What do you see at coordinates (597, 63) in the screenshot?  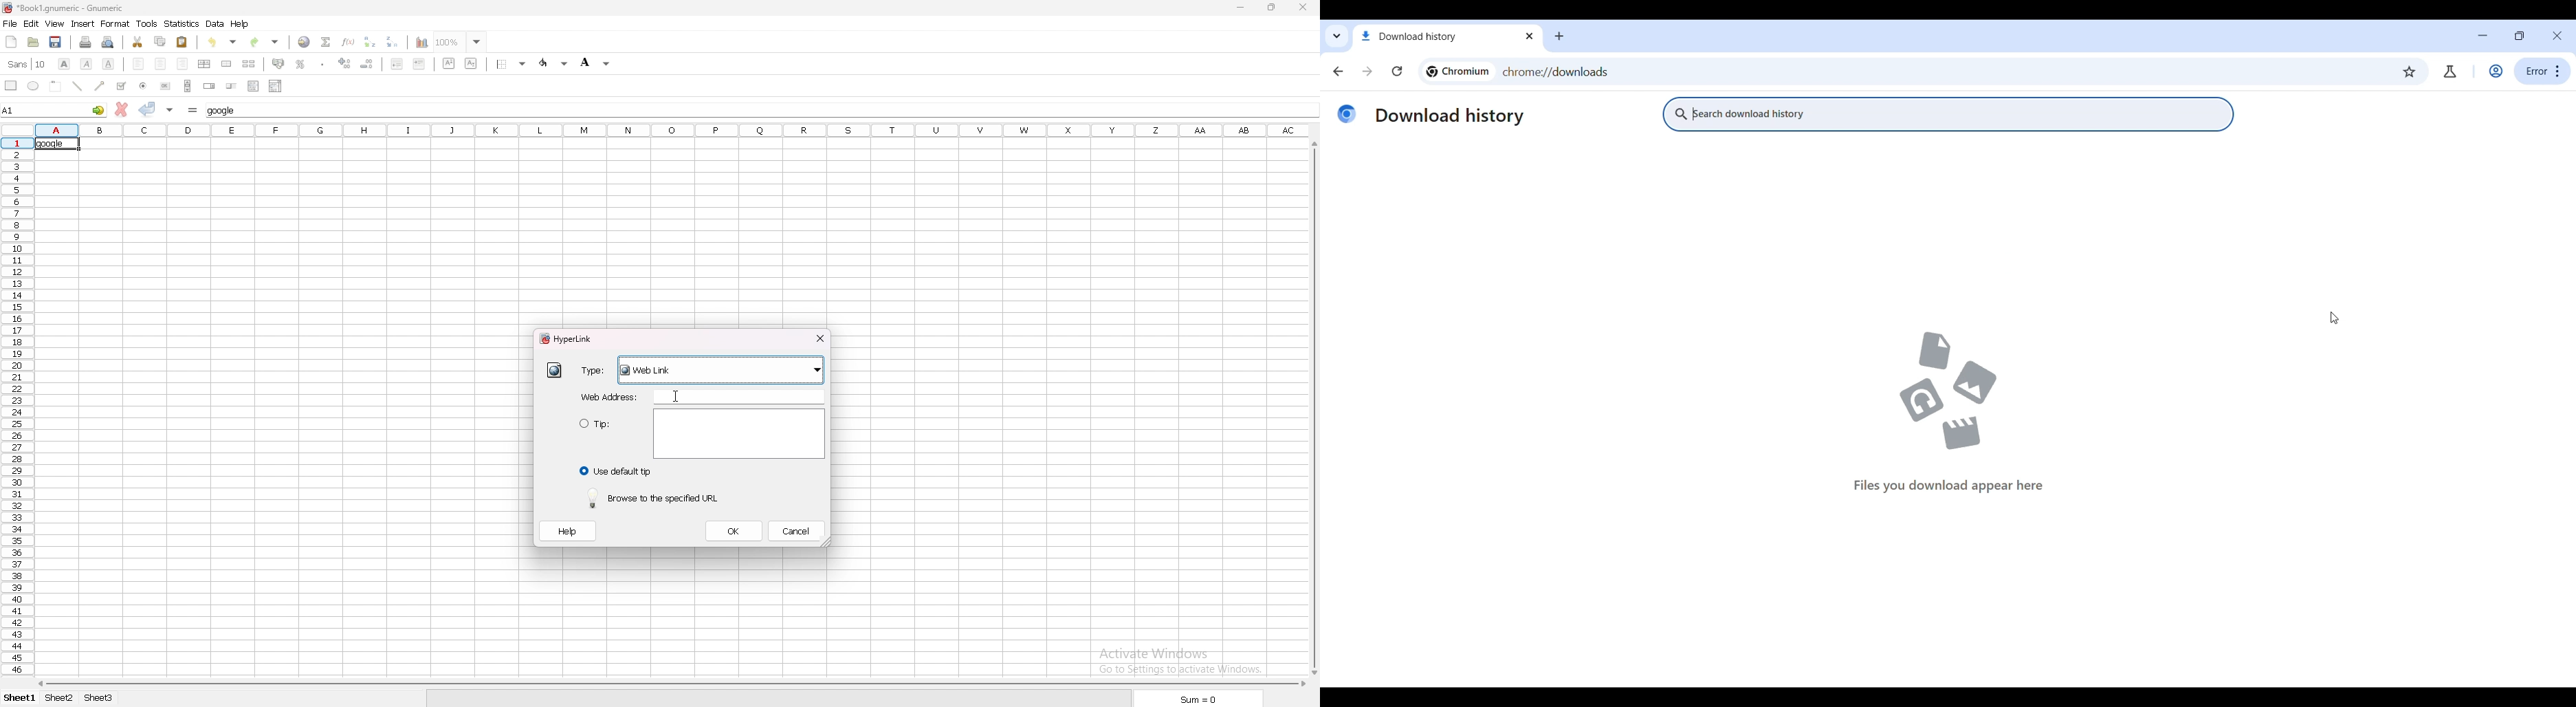 I see `background` at bounding box center [597, 63].